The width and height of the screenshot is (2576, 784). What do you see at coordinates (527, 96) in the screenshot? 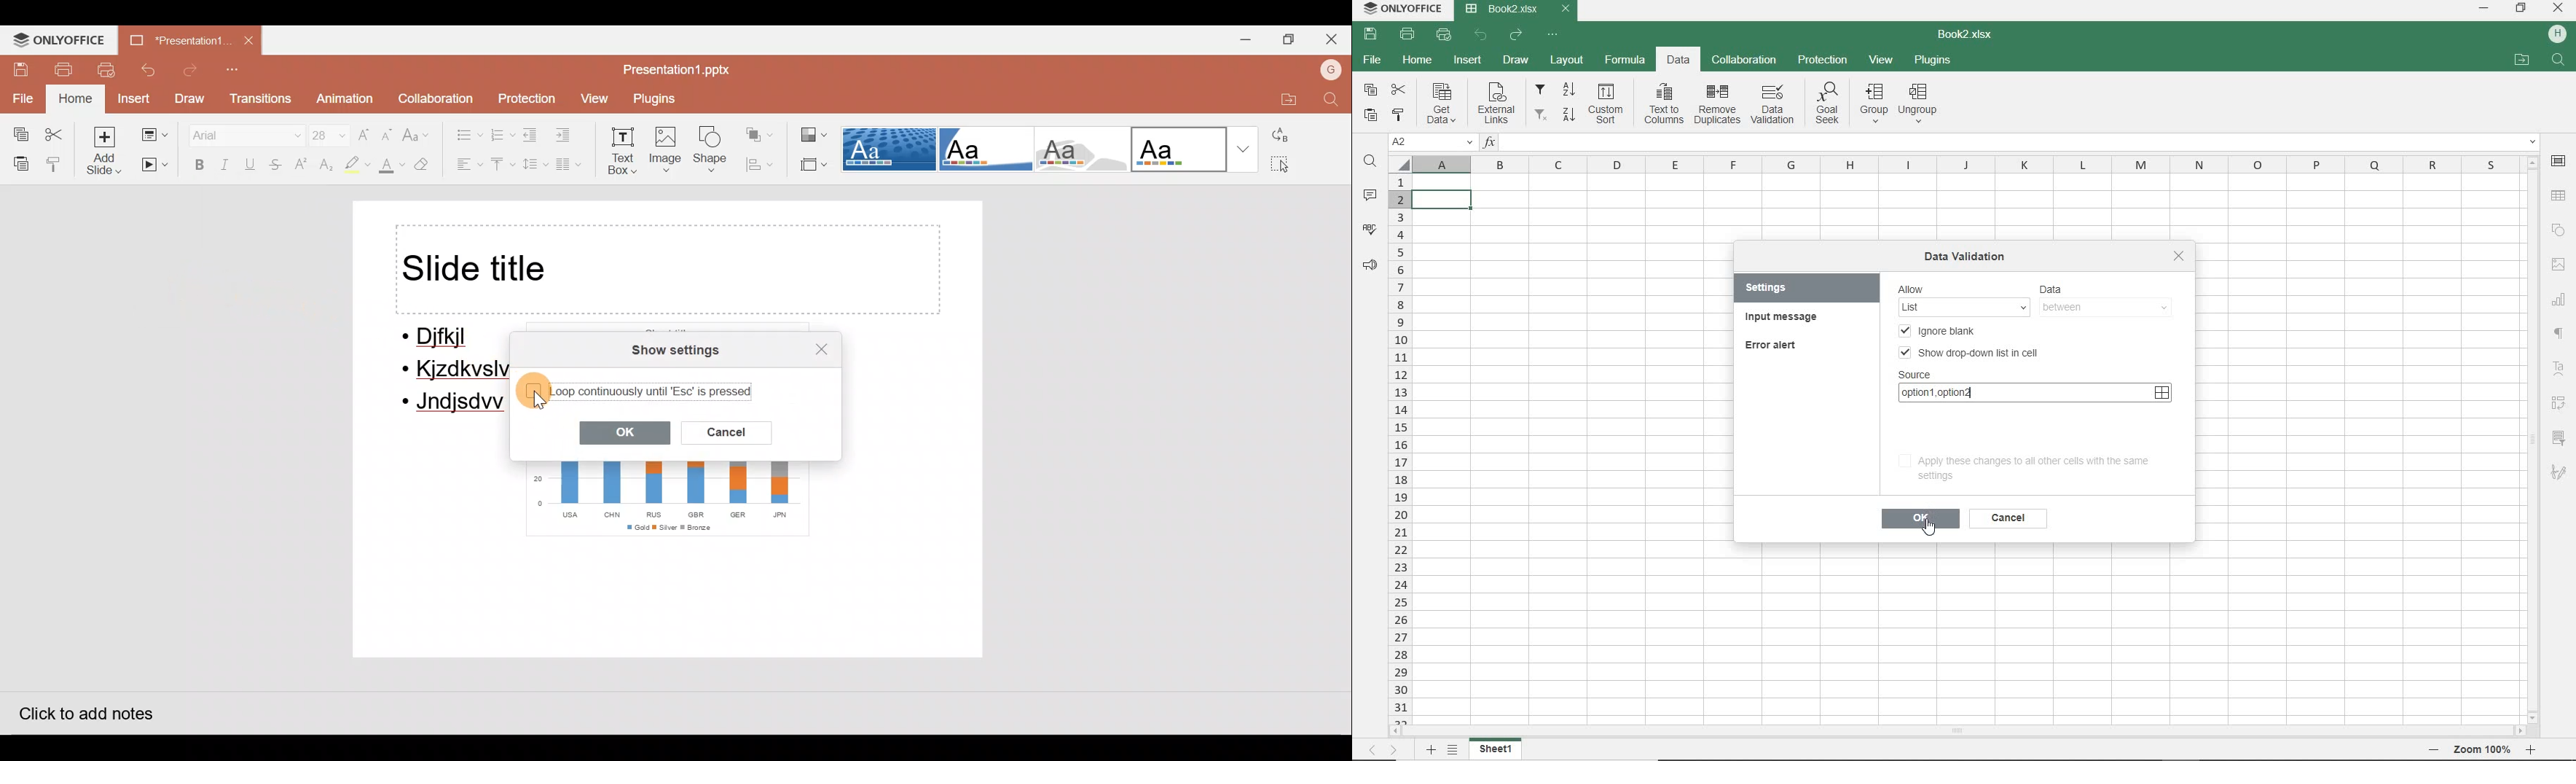
I see `Protection` at bounding box center [527, 96].